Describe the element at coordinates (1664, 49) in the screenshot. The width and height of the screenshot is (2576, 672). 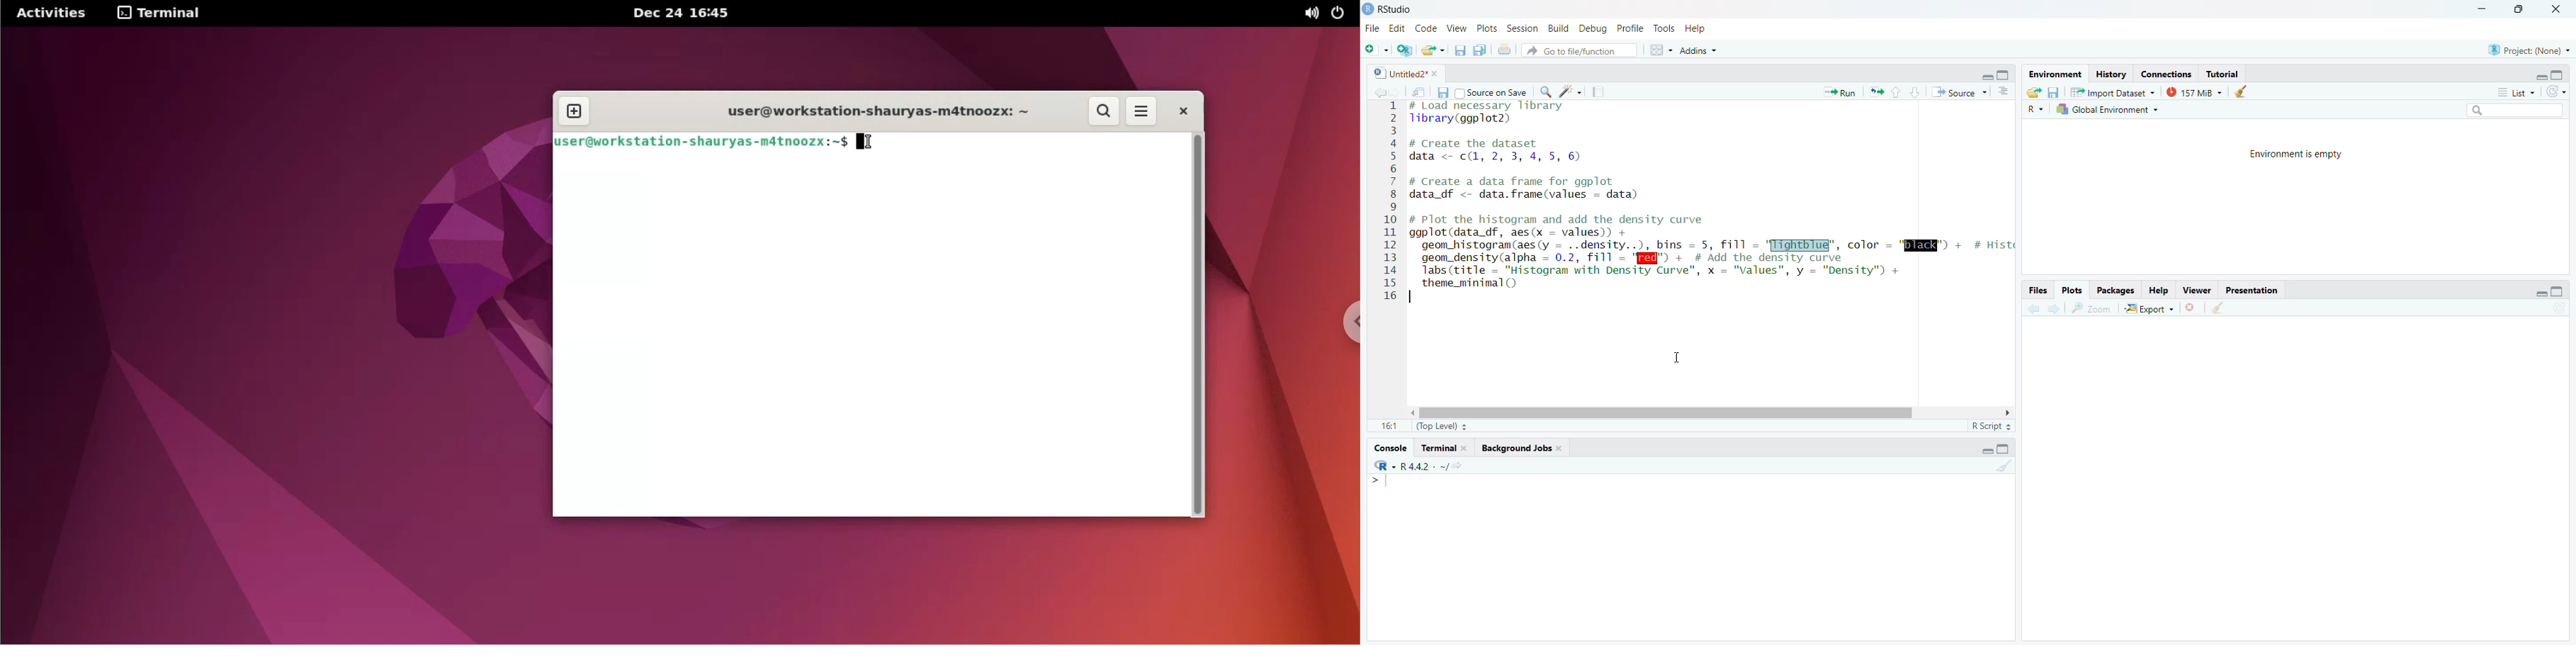
I see `workspace panes` at that location.